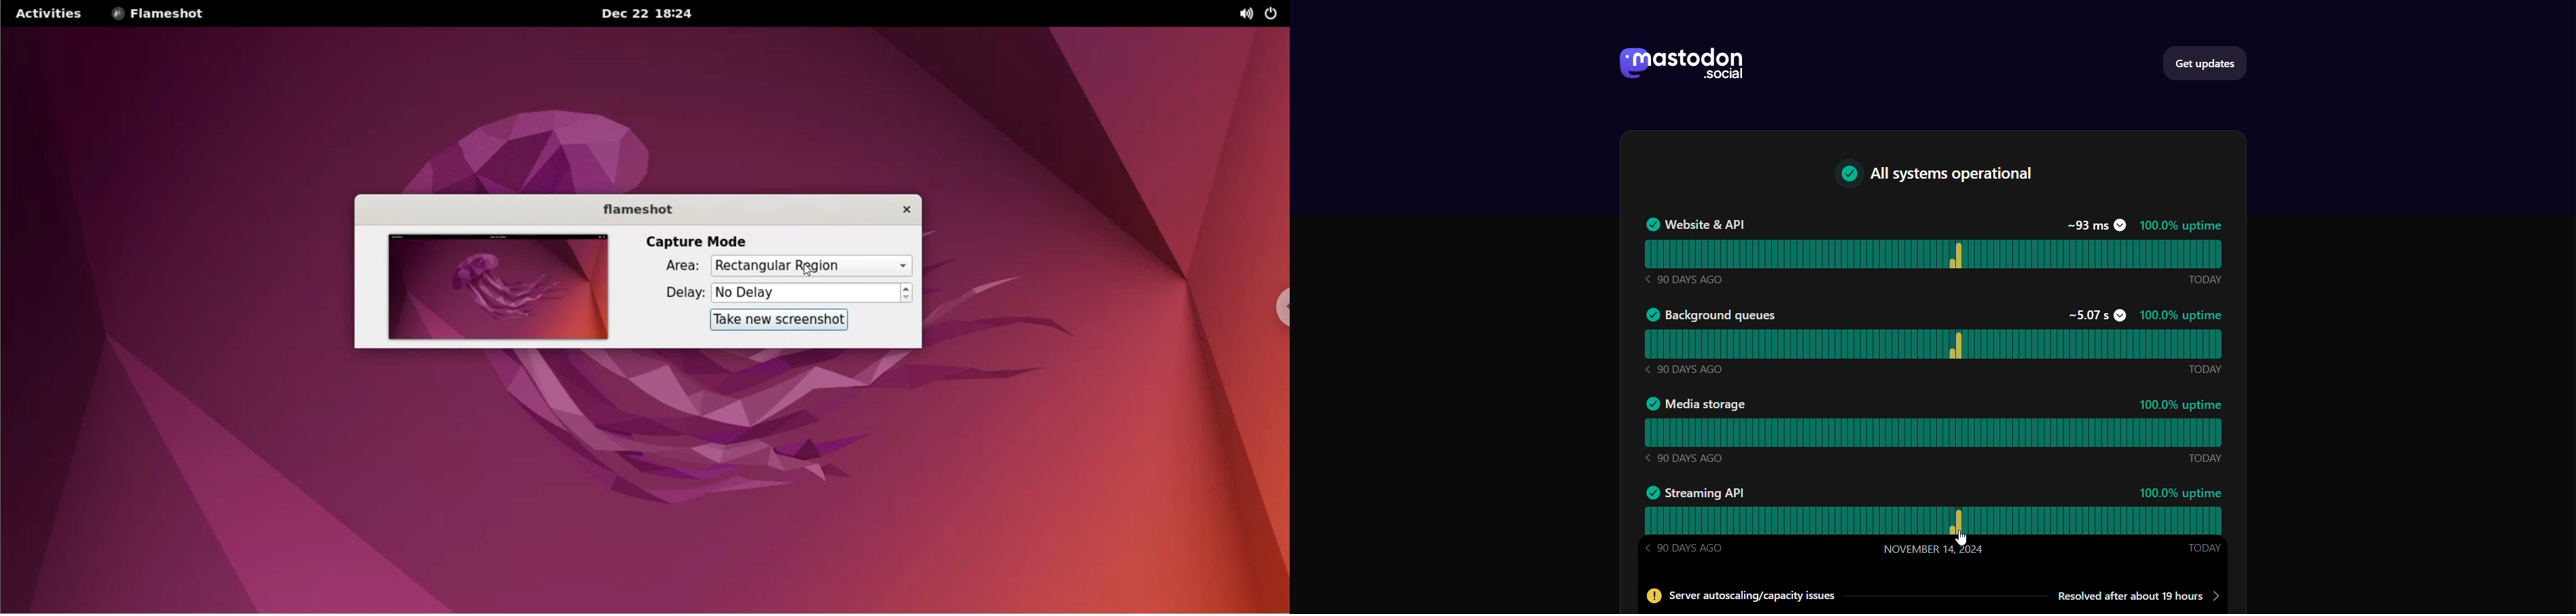  I want to click on No delay, so click(808, 293).